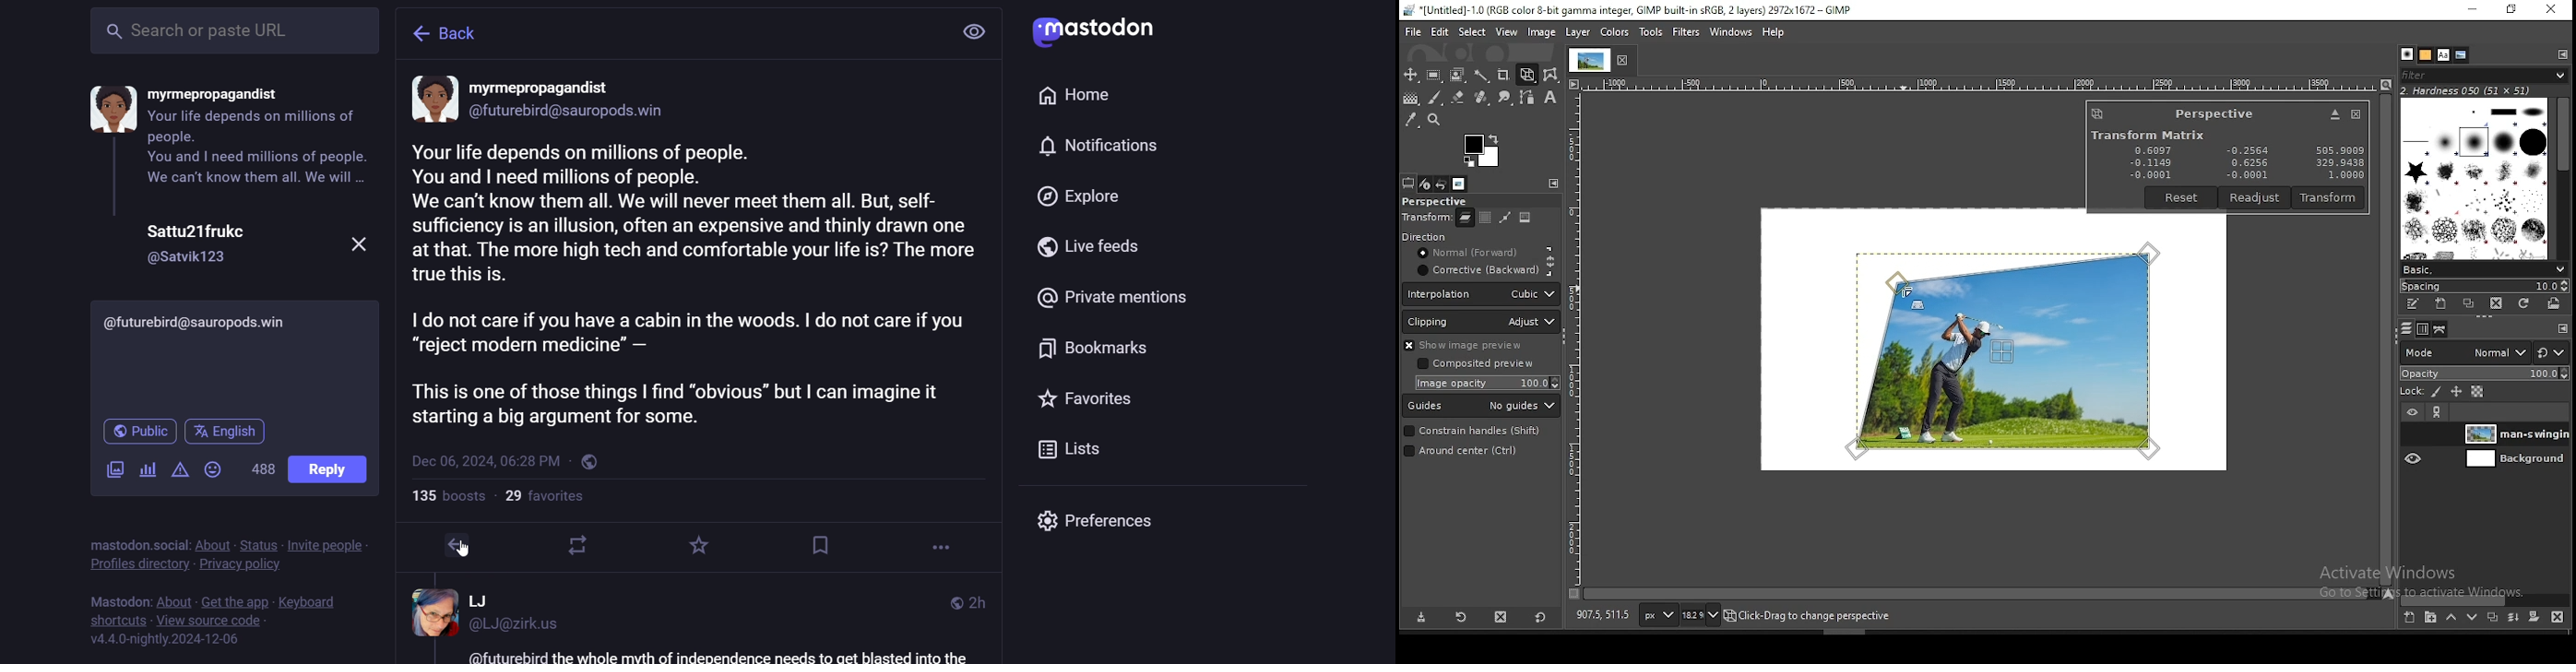  What do you see at coordinates (1979, 82) in the screenshot?
I see `horizontal scale ` at bounding box center [1979, 82].